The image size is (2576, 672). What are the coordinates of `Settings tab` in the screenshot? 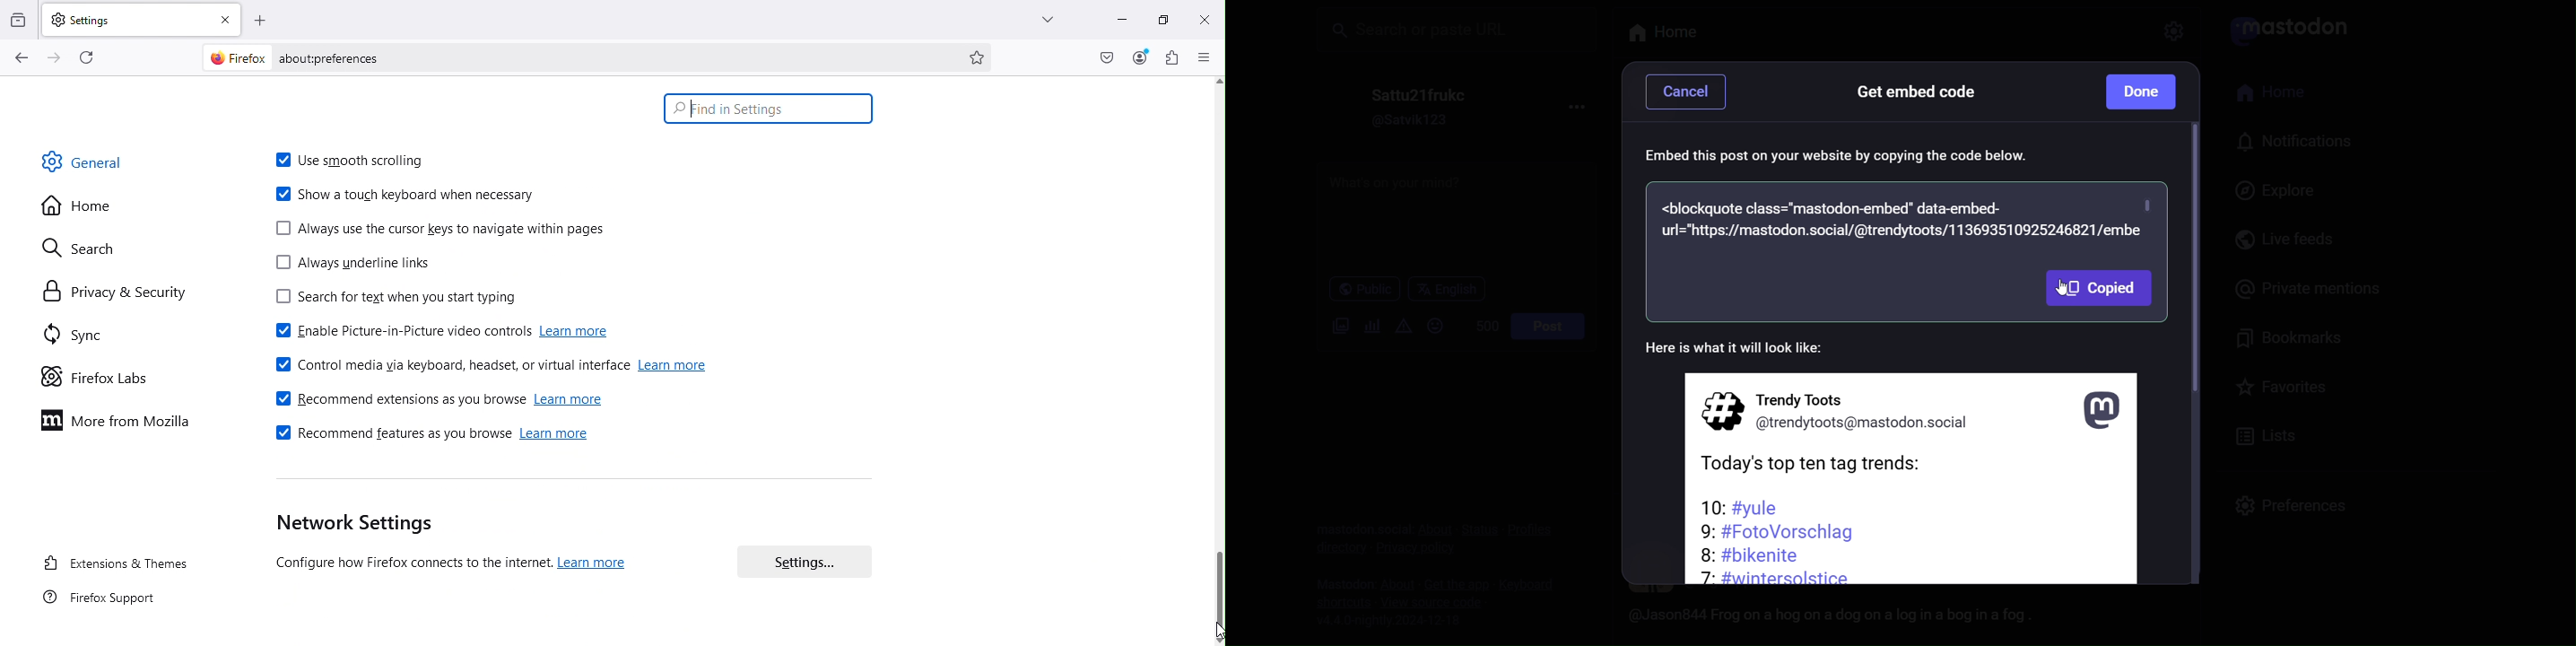 It's located at (125, 18).